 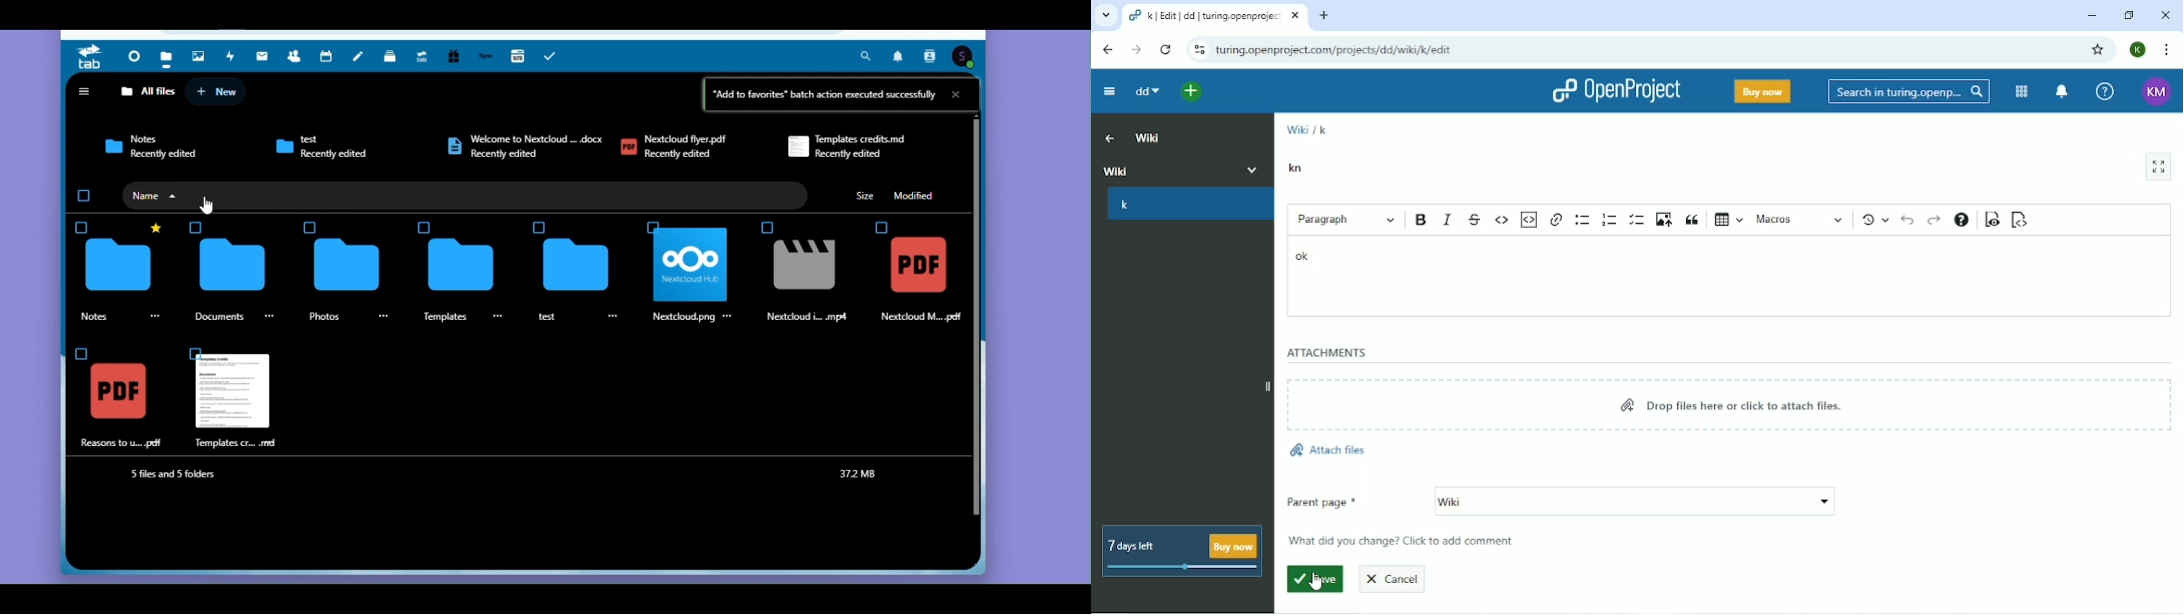 What do you see at coordinates (84, 197) in the screenshot?
I see `One selected ` at bounding box center [84, 197].